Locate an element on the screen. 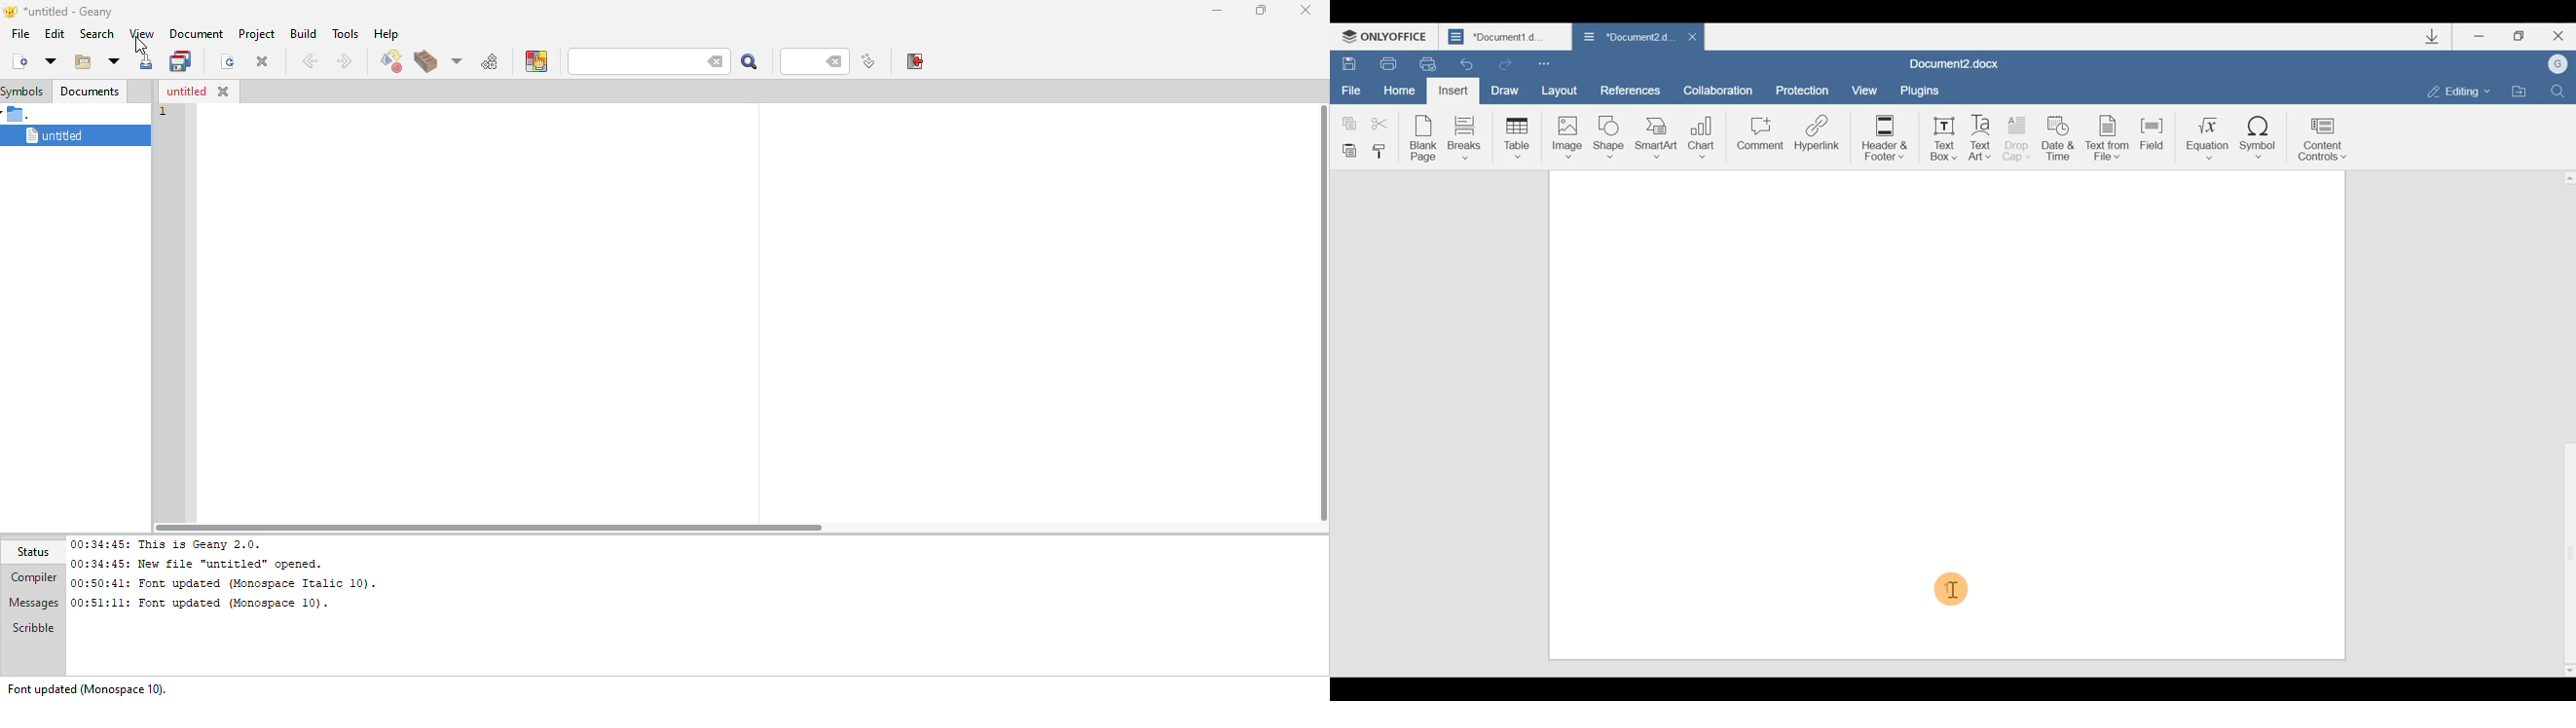 The width and height of the screenshot is (2576, 728). Paste is located at coordinates (1347, 149).